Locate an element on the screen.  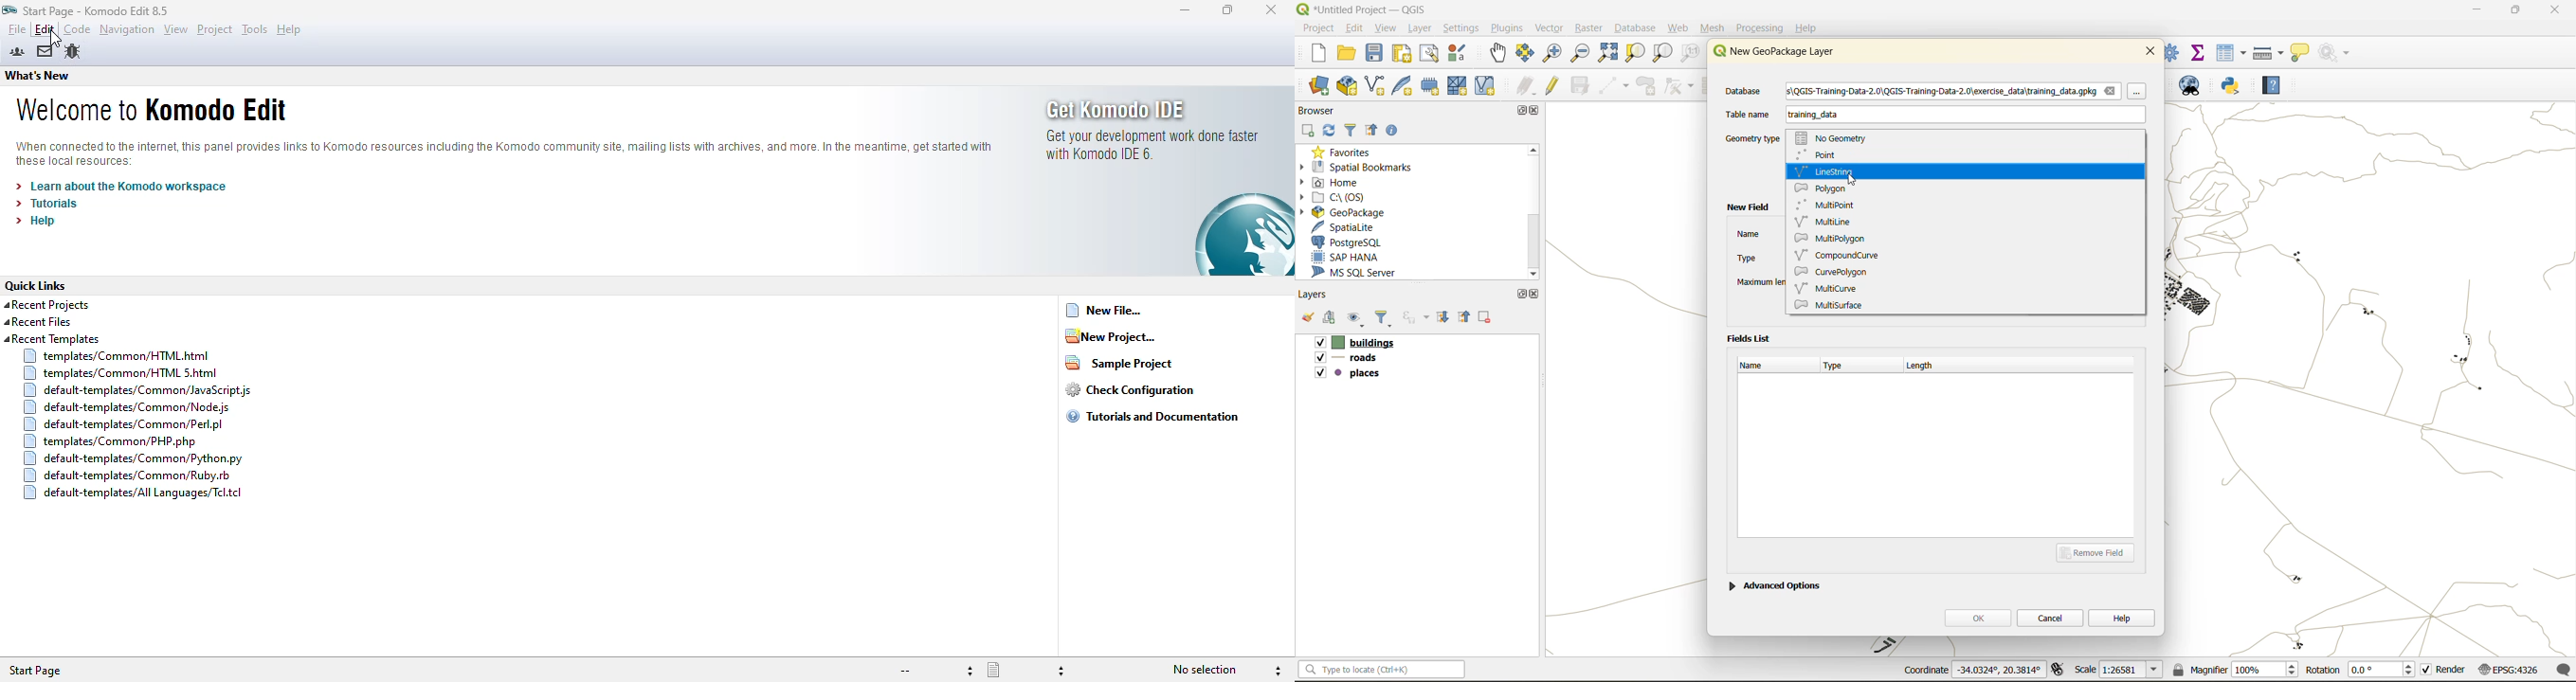
home is located at coordinates (1335, 182).